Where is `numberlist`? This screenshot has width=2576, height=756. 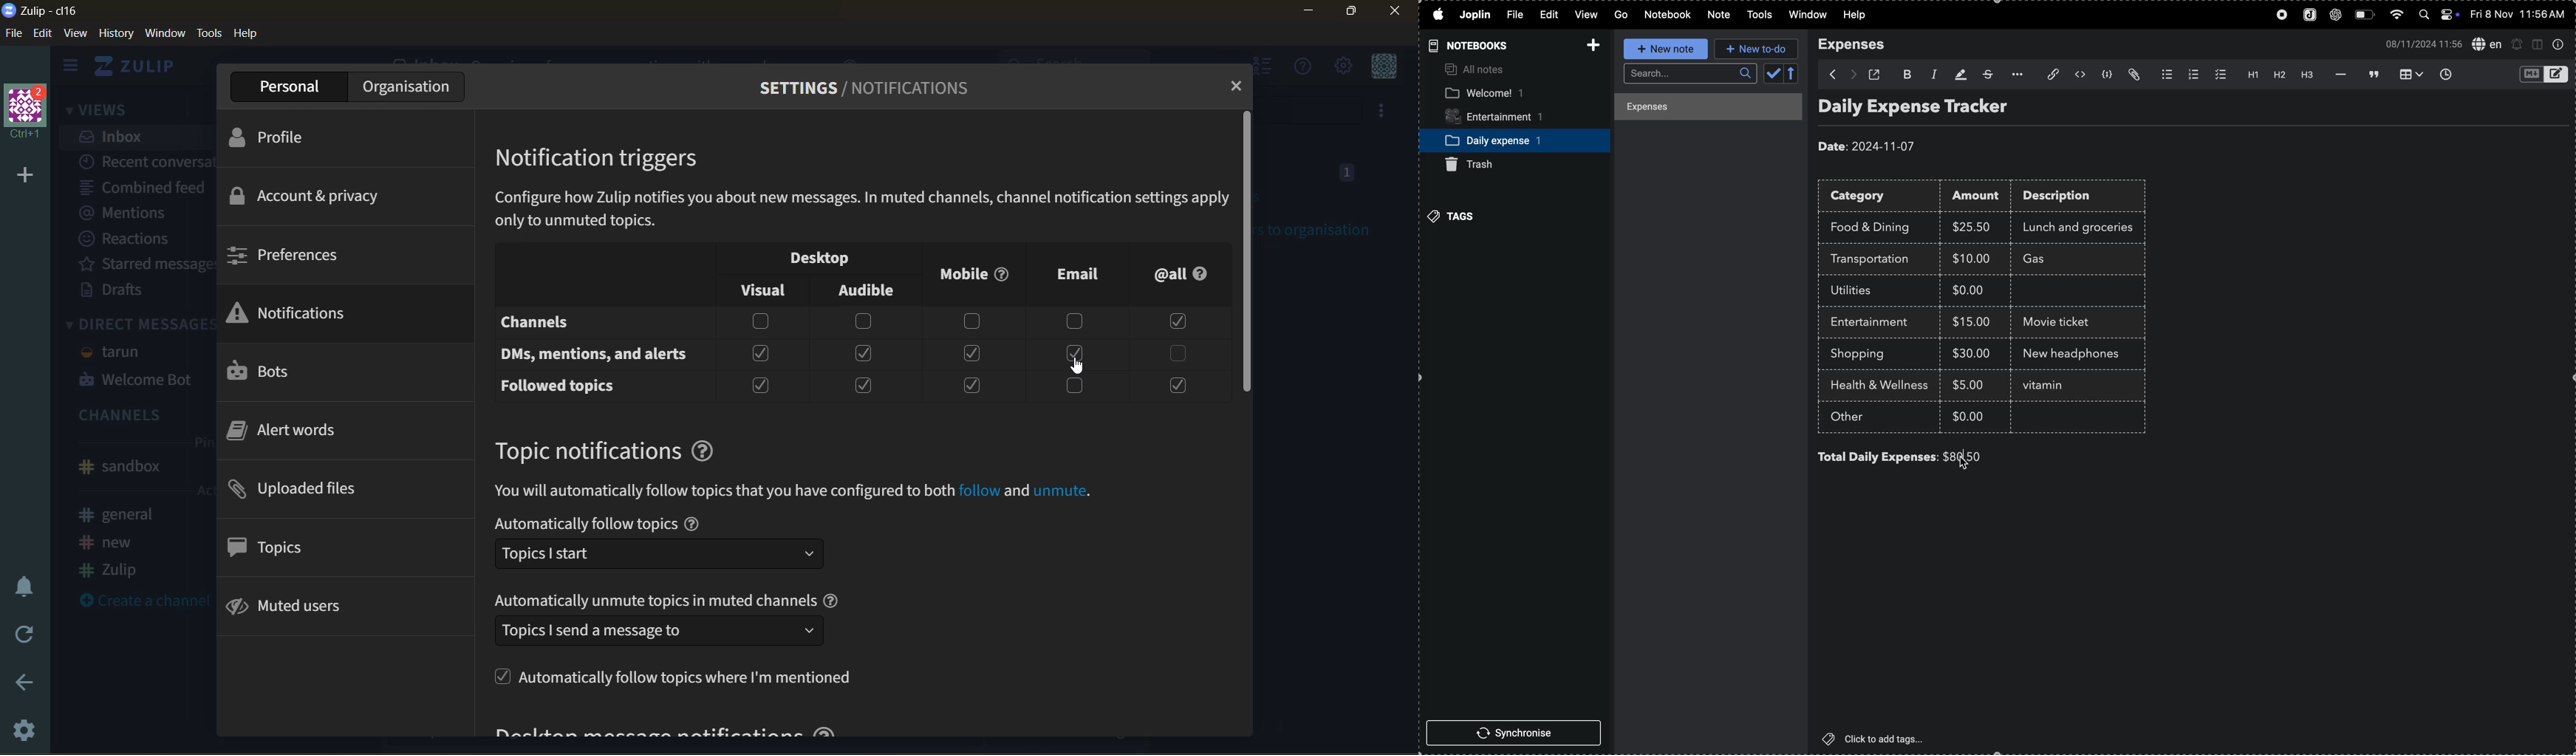
numberlist is located at coordinates (2192, 74).